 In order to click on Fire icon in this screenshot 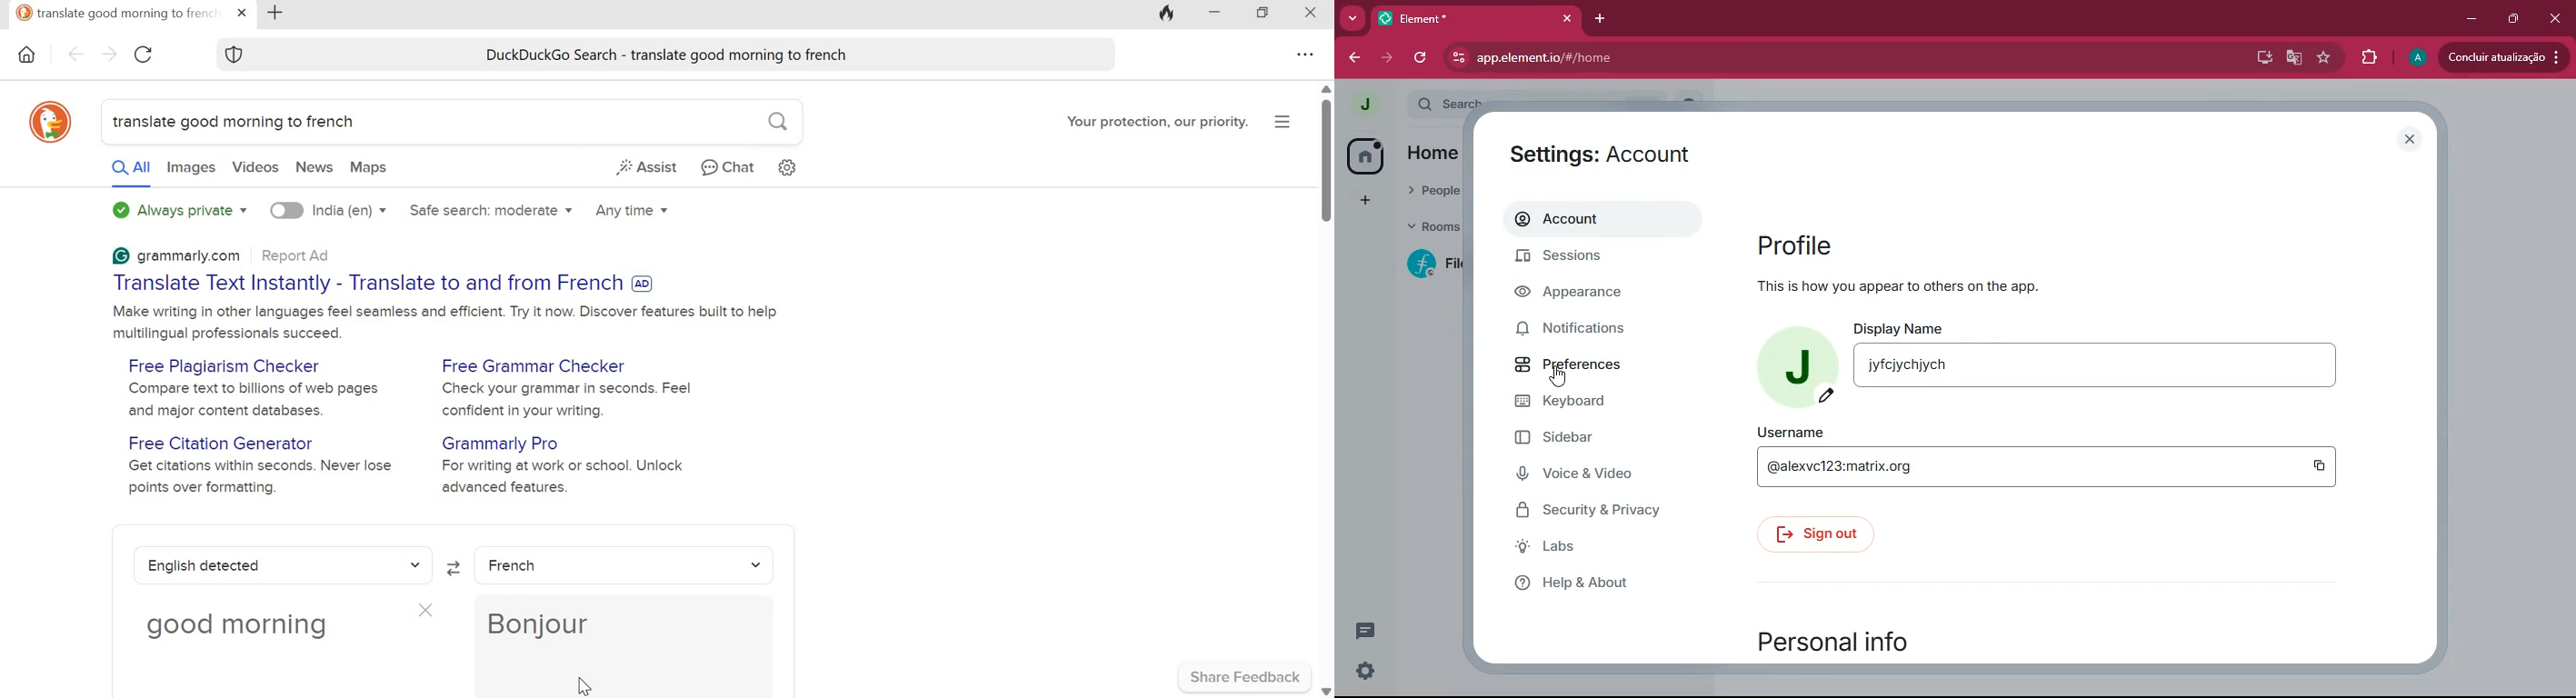, I will do `click(1171, 13)`.